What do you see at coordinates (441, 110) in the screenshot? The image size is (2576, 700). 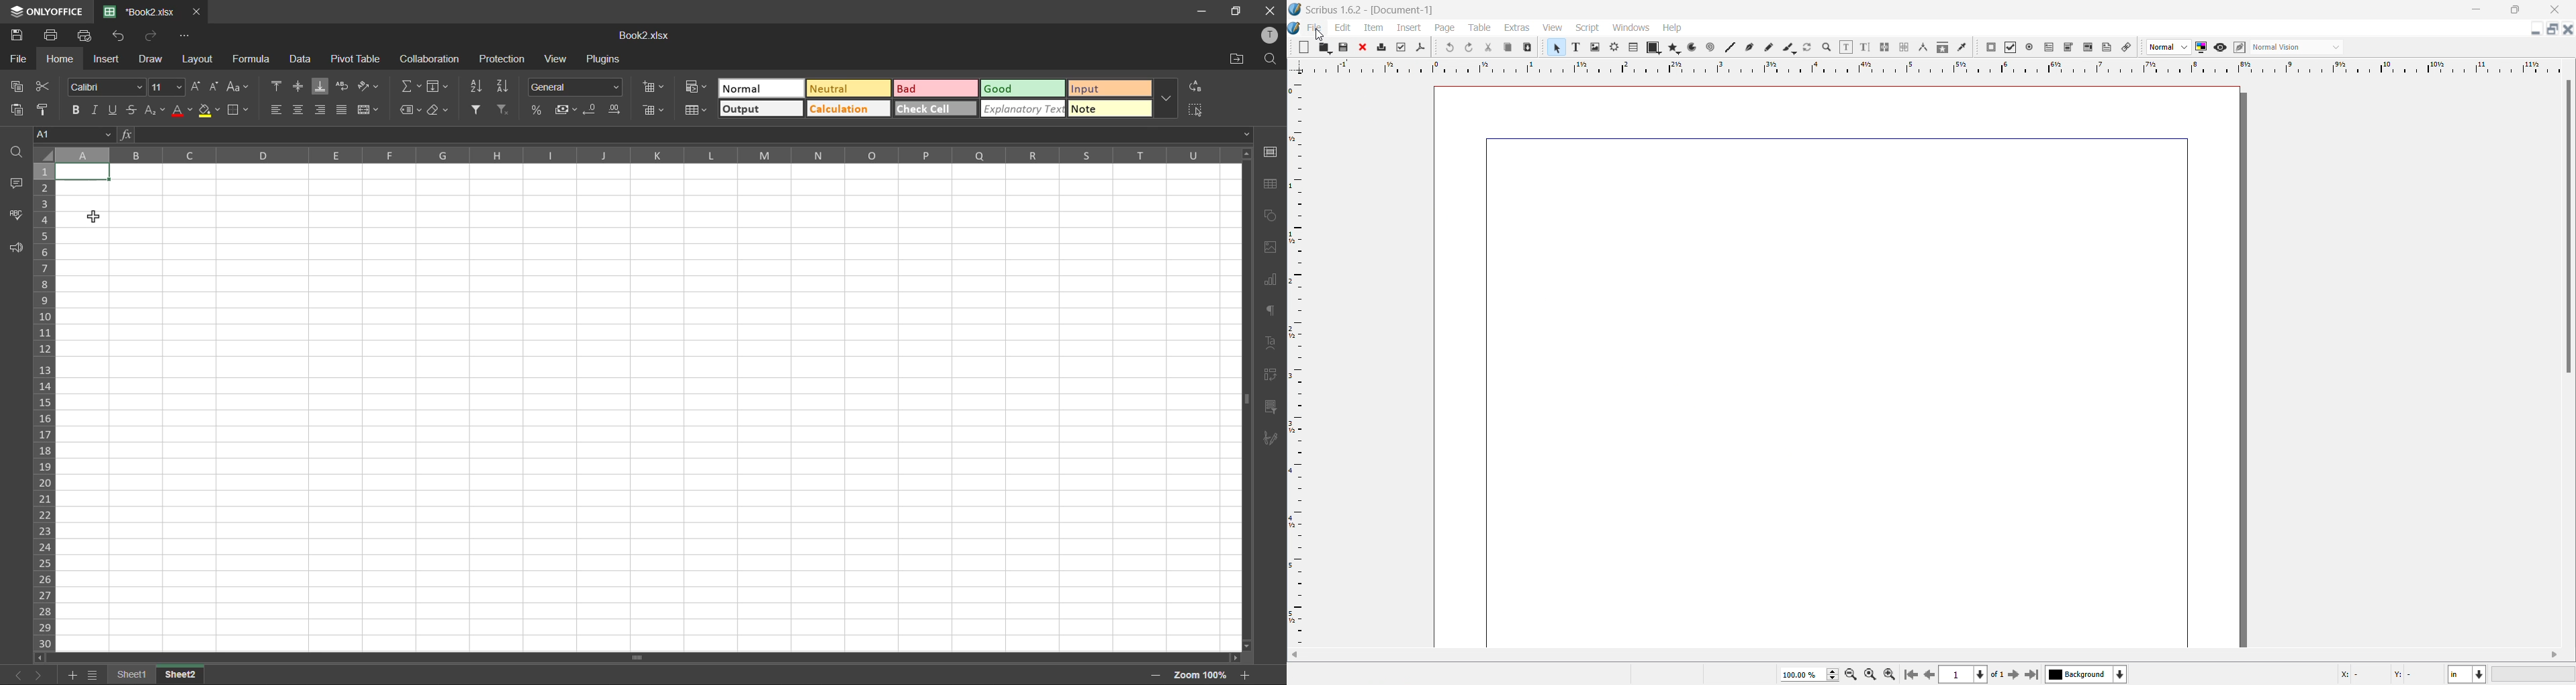 I see `clear` at bounding box center [441, 110].